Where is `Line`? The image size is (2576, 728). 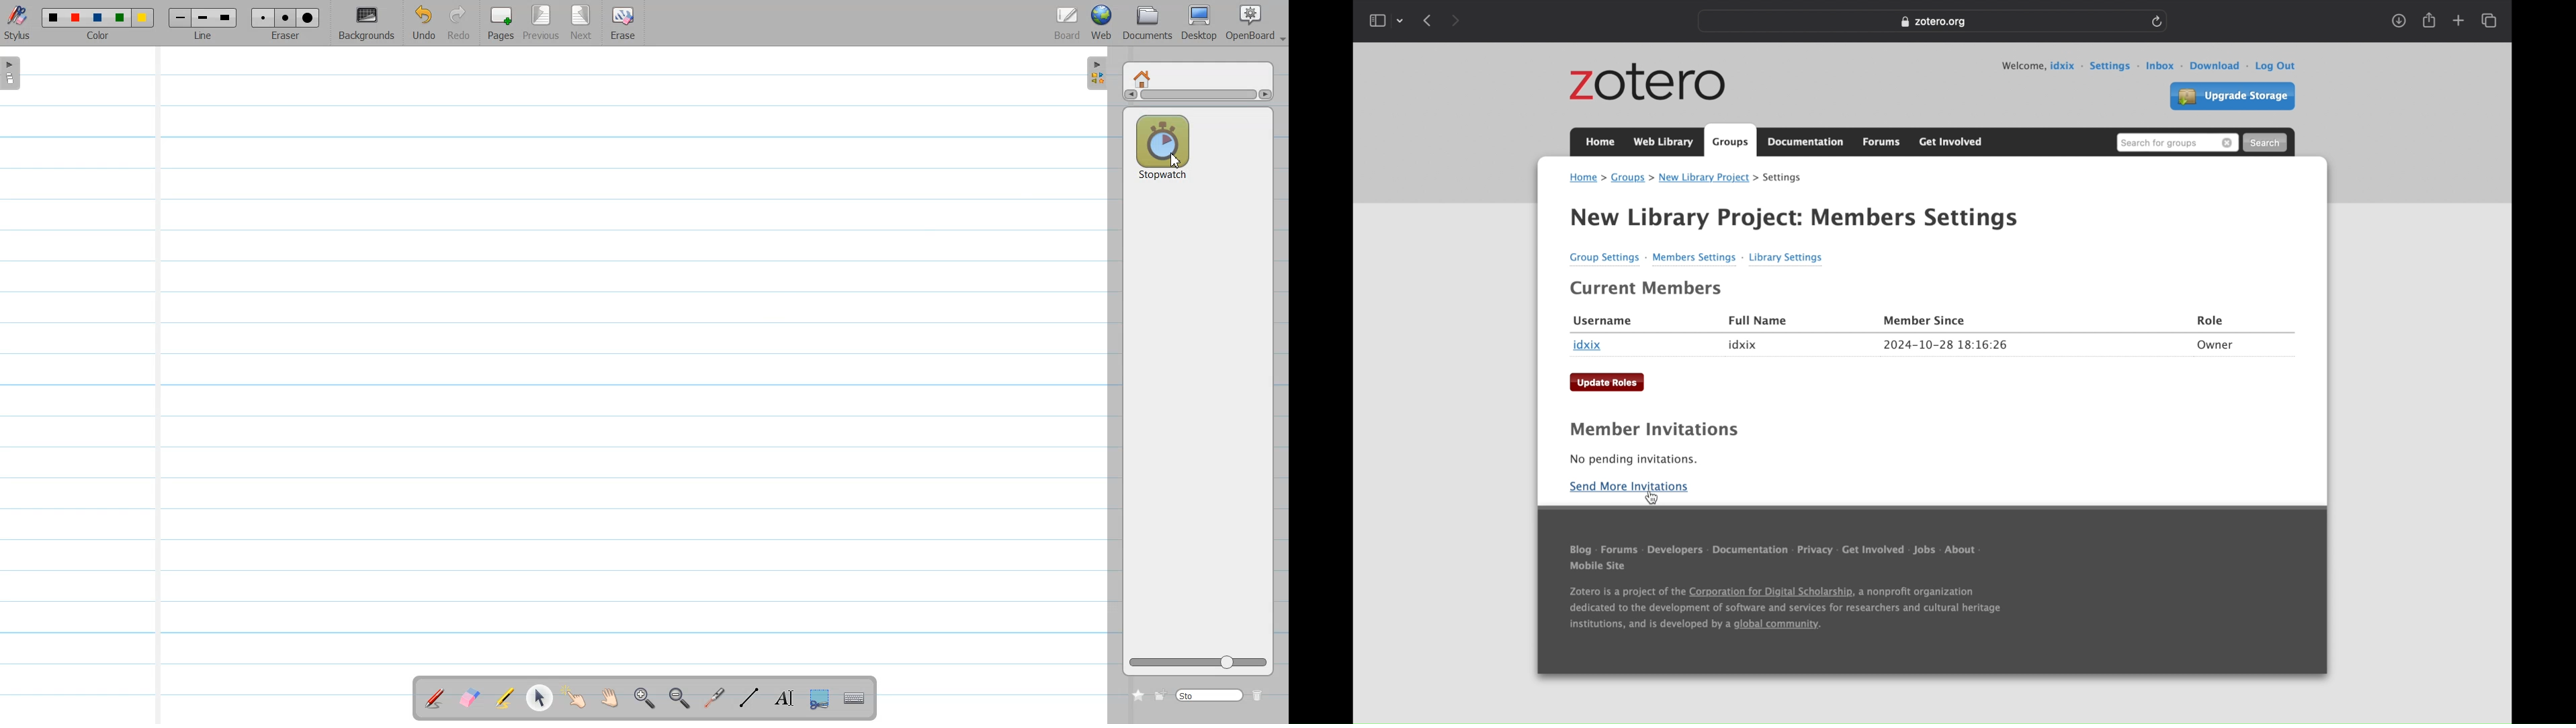
Line is located at coordinates (203, 24).